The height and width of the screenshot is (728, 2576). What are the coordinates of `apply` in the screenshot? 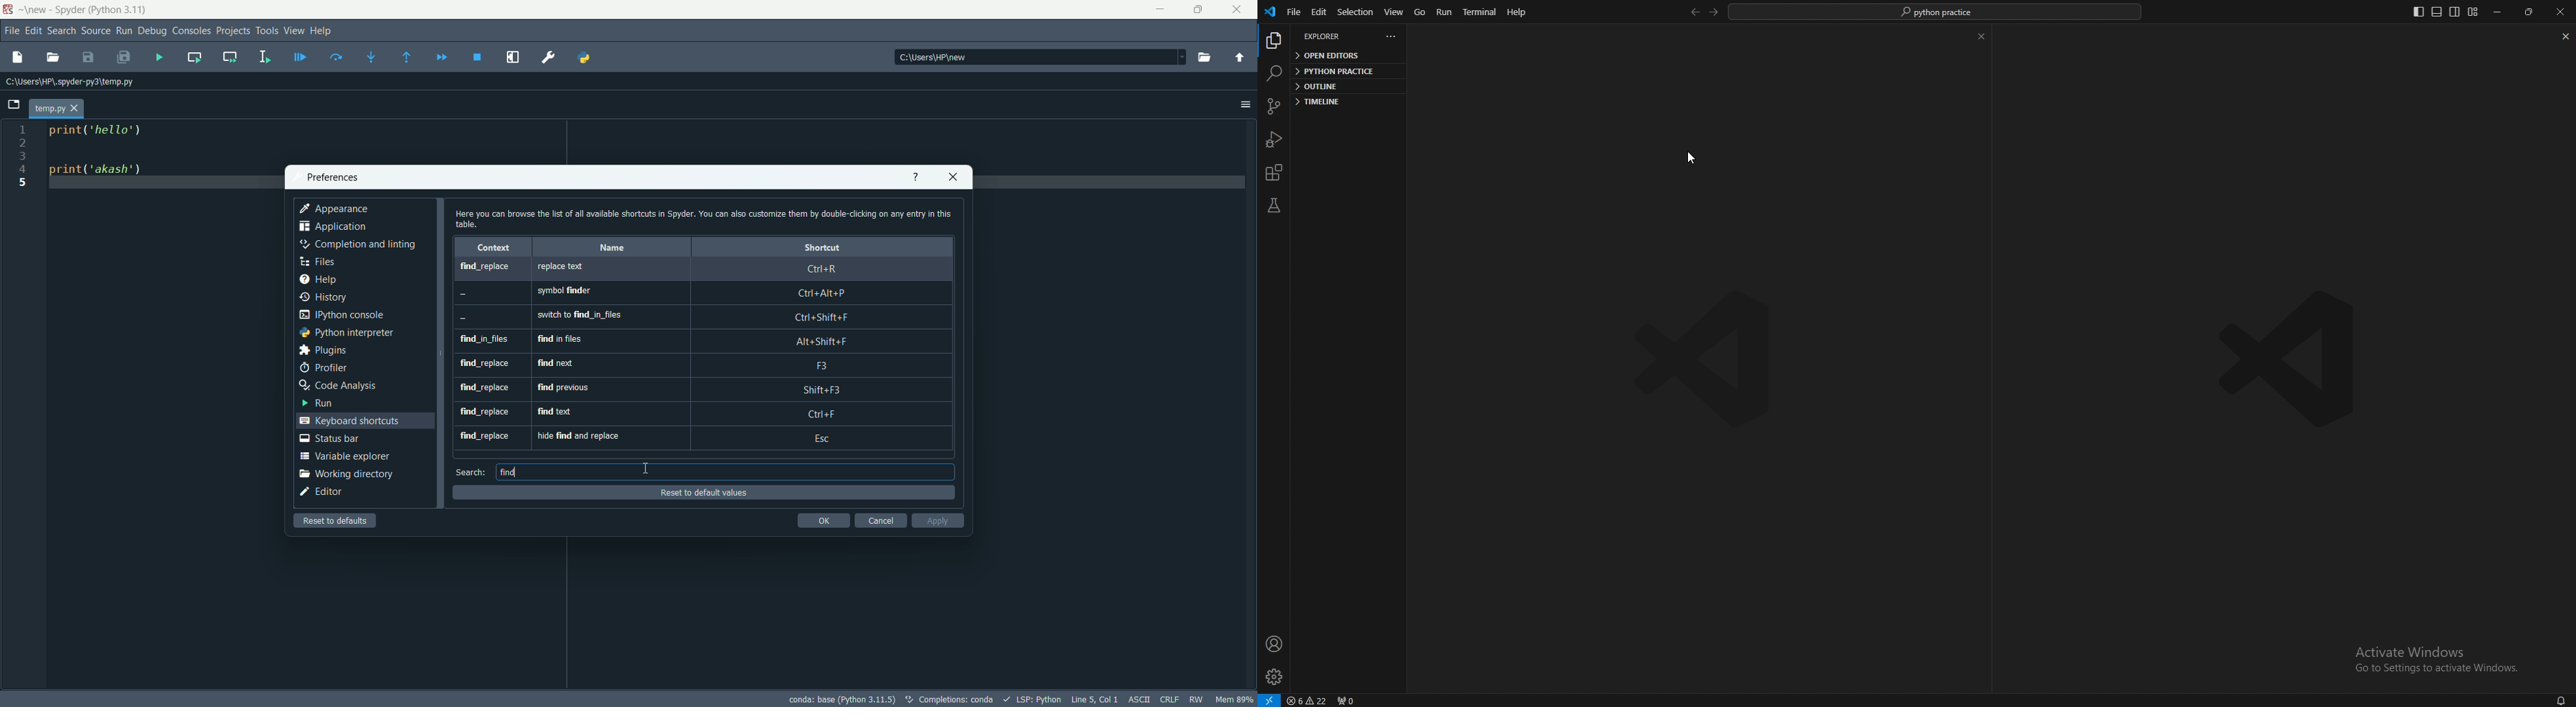 It's located at (937, 520).